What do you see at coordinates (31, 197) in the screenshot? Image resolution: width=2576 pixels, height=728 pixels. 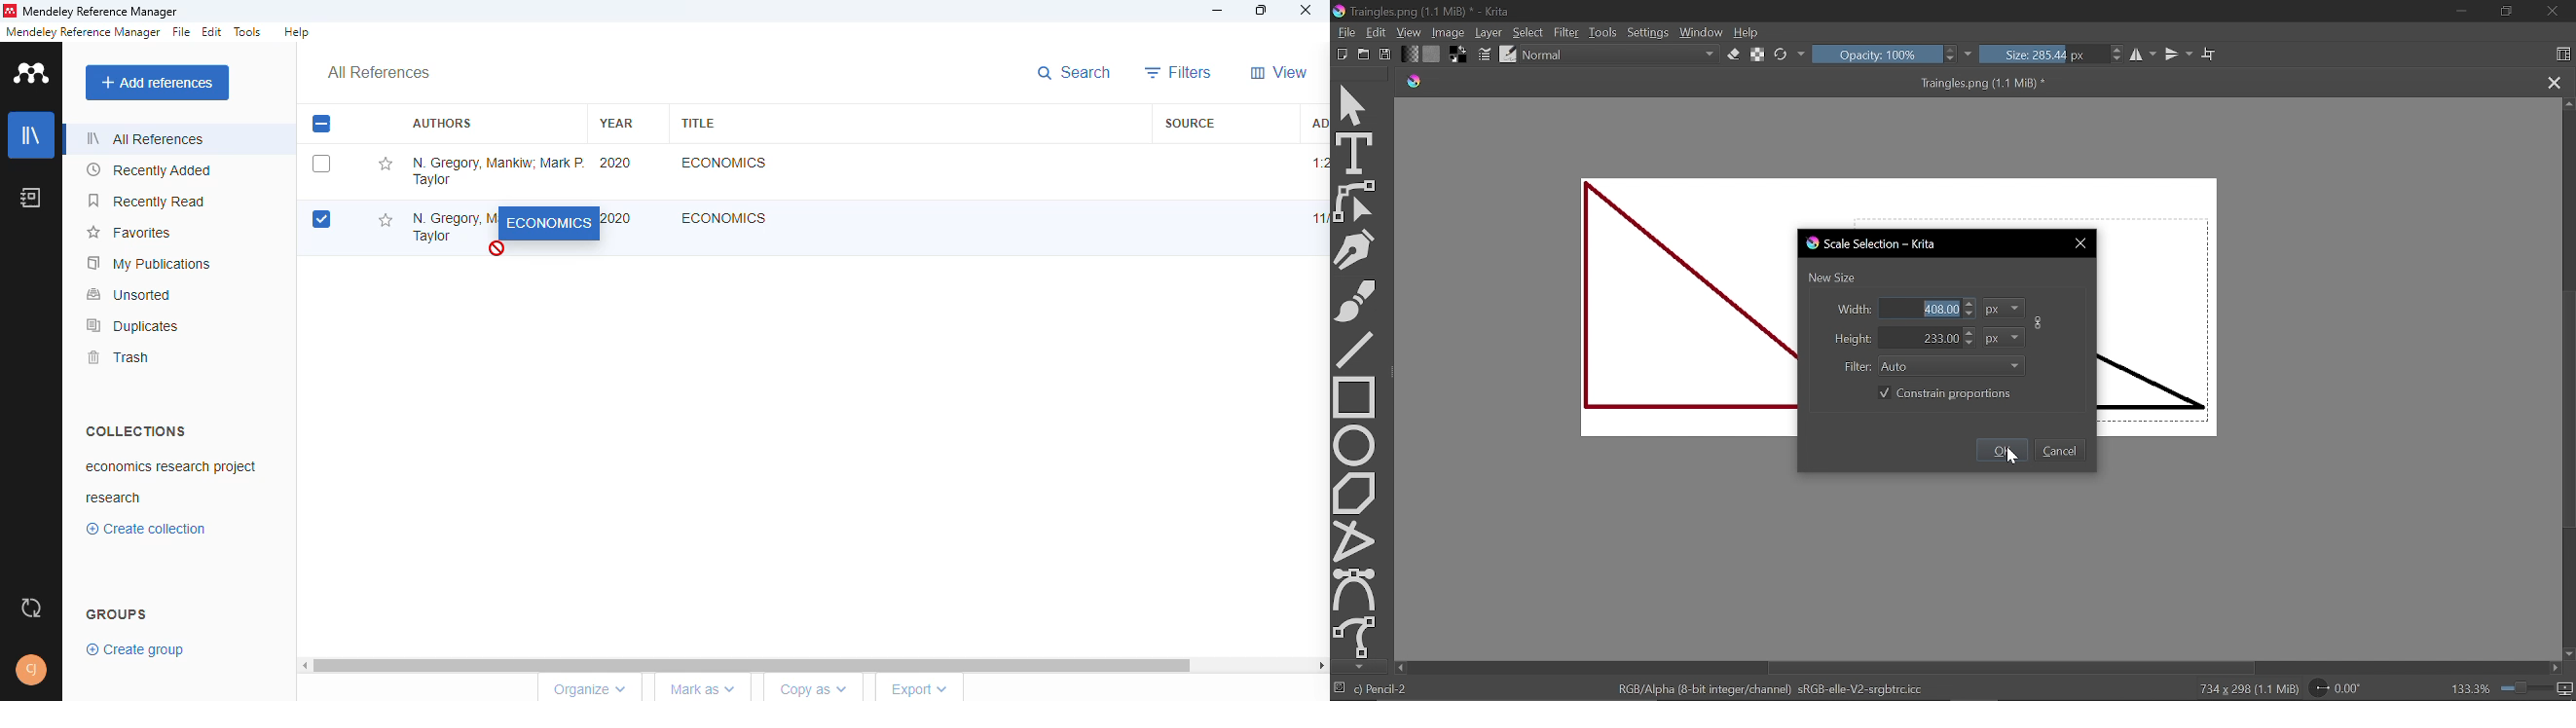 I see `notebook` at bounding box center [31, 197].